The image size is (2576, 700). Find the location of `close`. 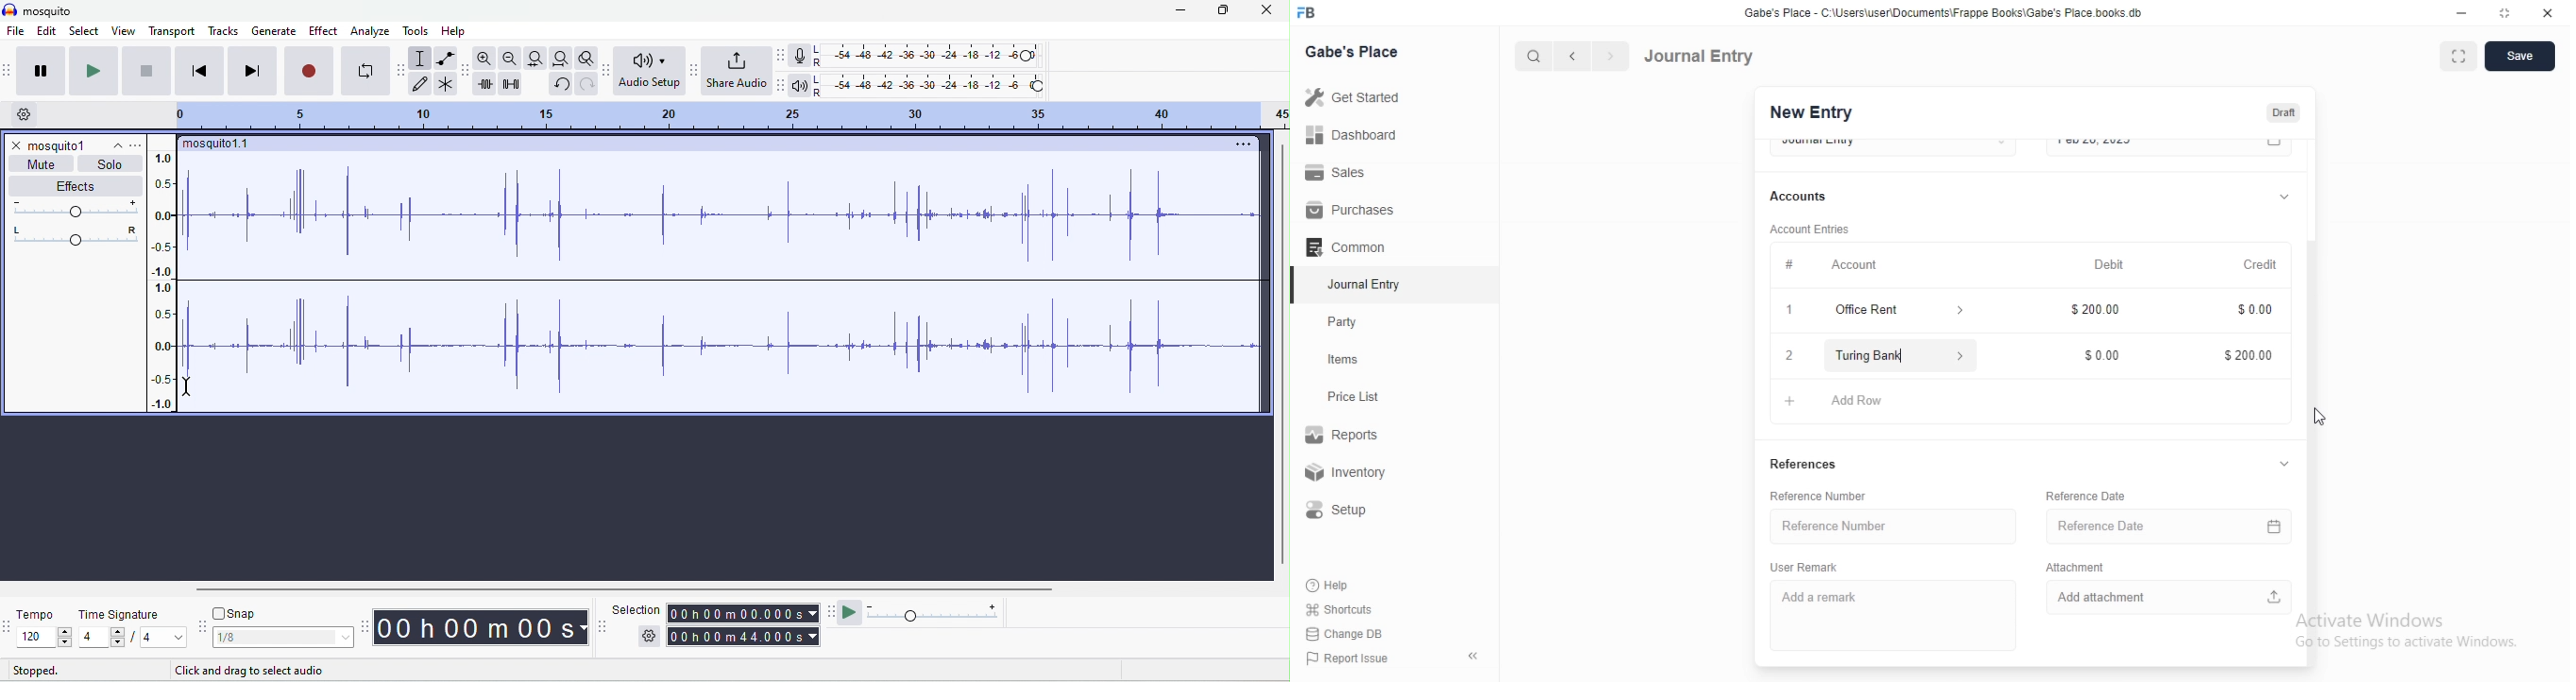

close is located at coordinates (17, 145).